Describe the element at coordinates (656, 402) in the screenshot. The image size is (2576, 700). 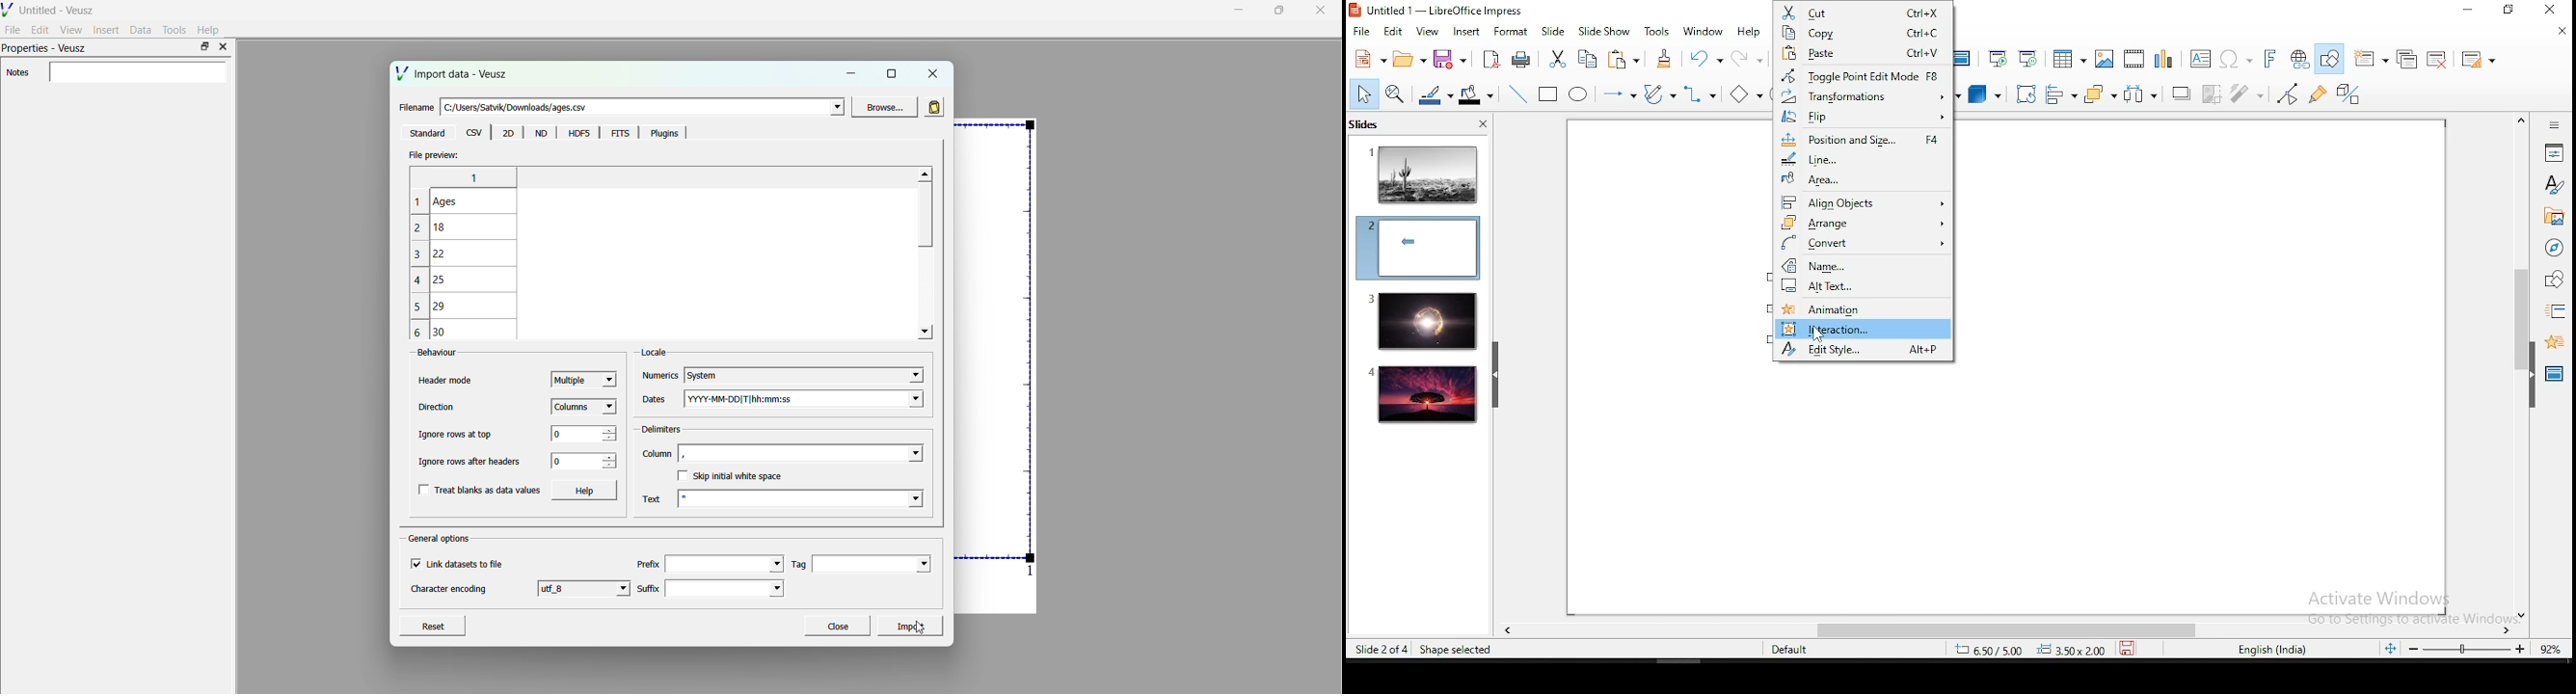
I see `Dates` at that location.